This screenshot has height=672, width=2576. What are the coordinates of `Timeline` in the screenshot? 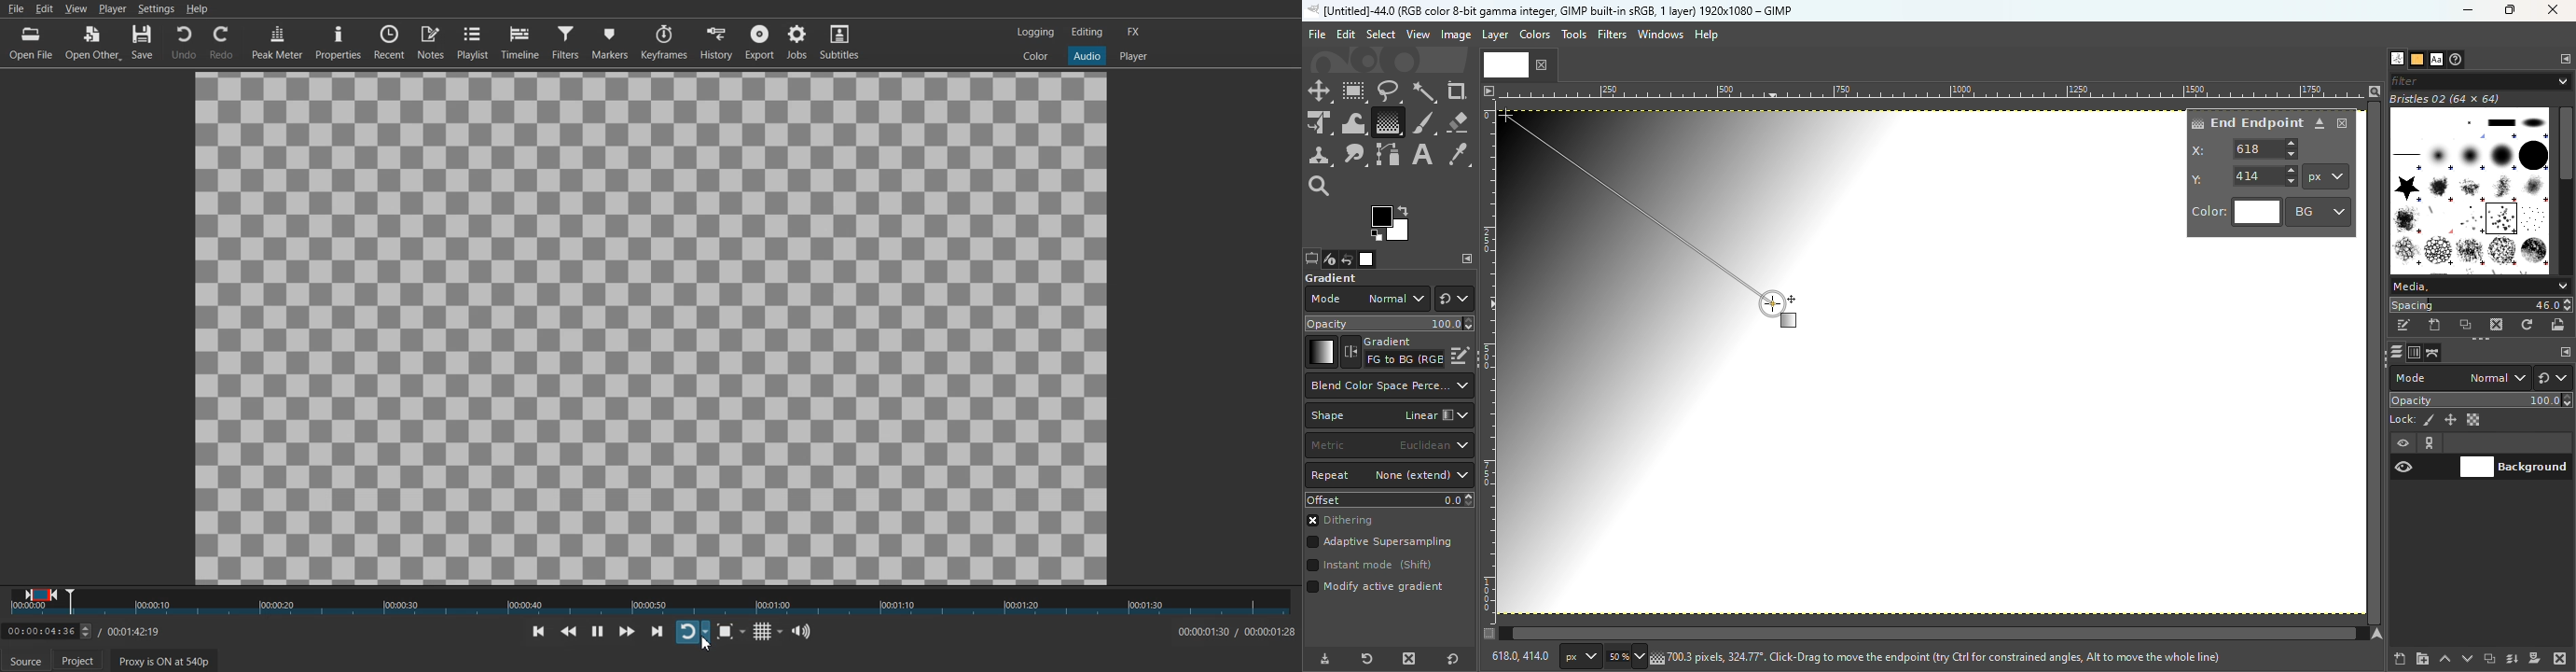 It's located at (520, 42).